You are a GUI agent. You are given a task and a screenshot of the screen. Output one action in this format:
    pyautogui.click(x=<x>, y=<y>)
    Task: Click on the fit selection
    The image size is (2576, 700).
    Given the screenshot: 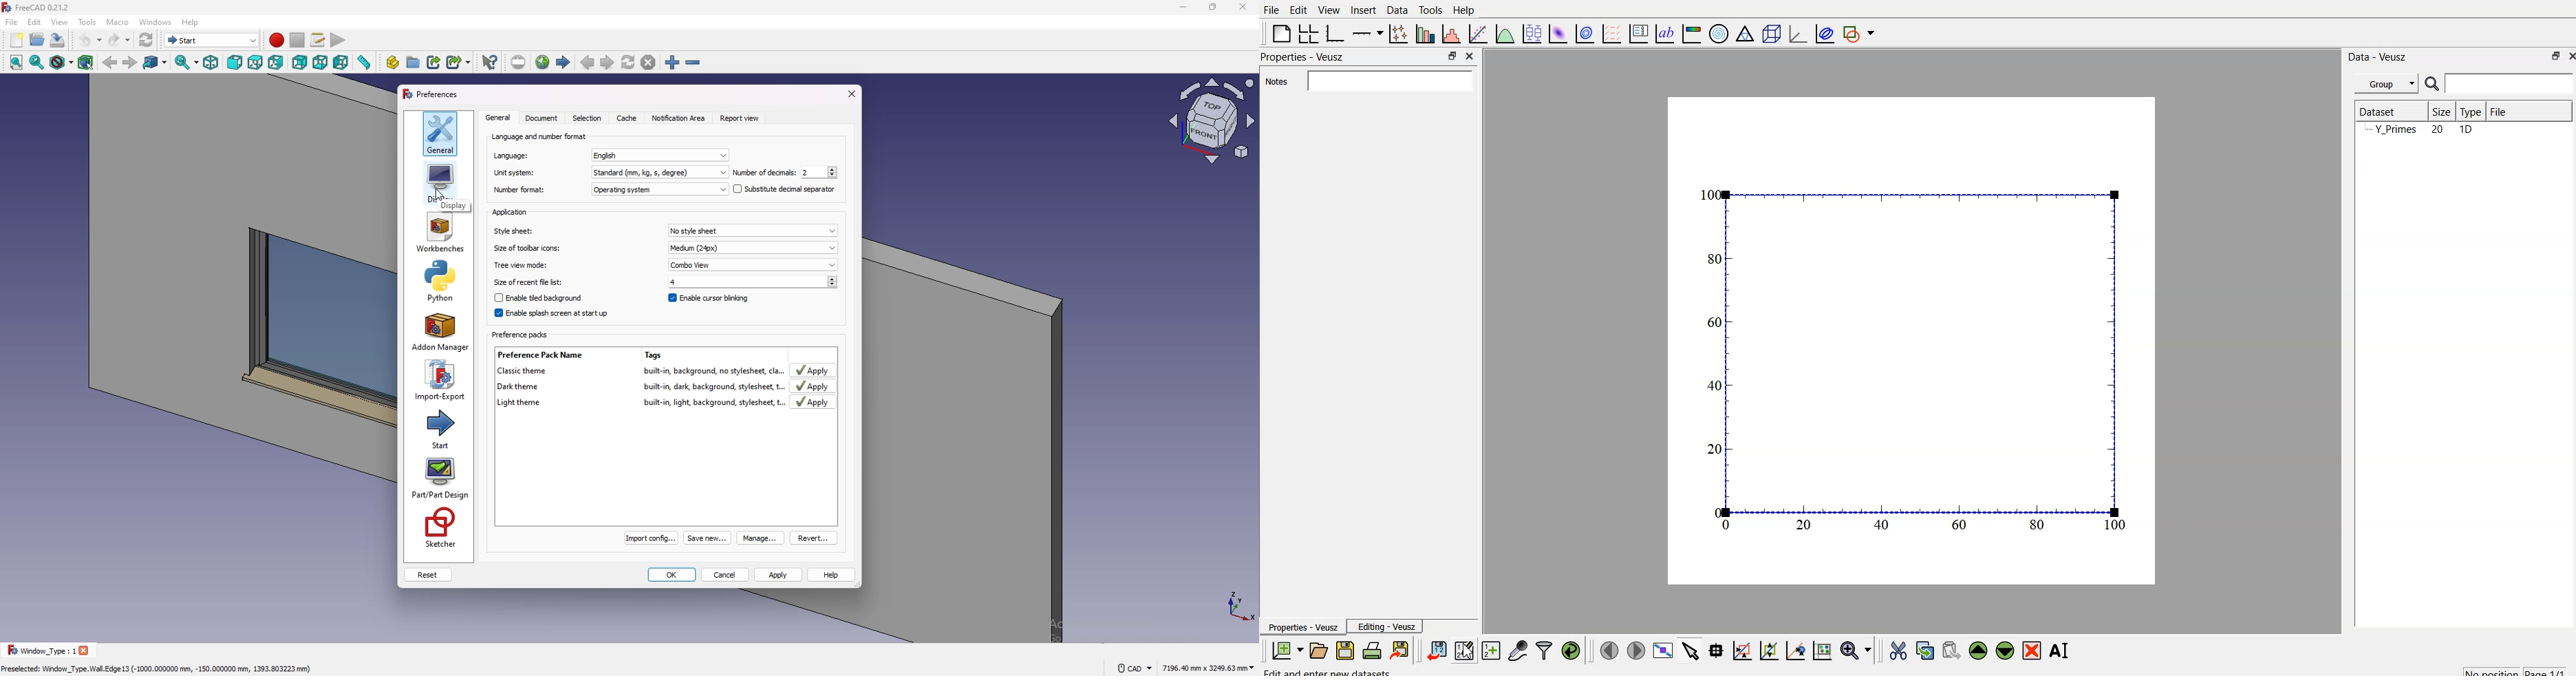 What is the action you would take?
    pyautogui.click(x=37, y=62)
    